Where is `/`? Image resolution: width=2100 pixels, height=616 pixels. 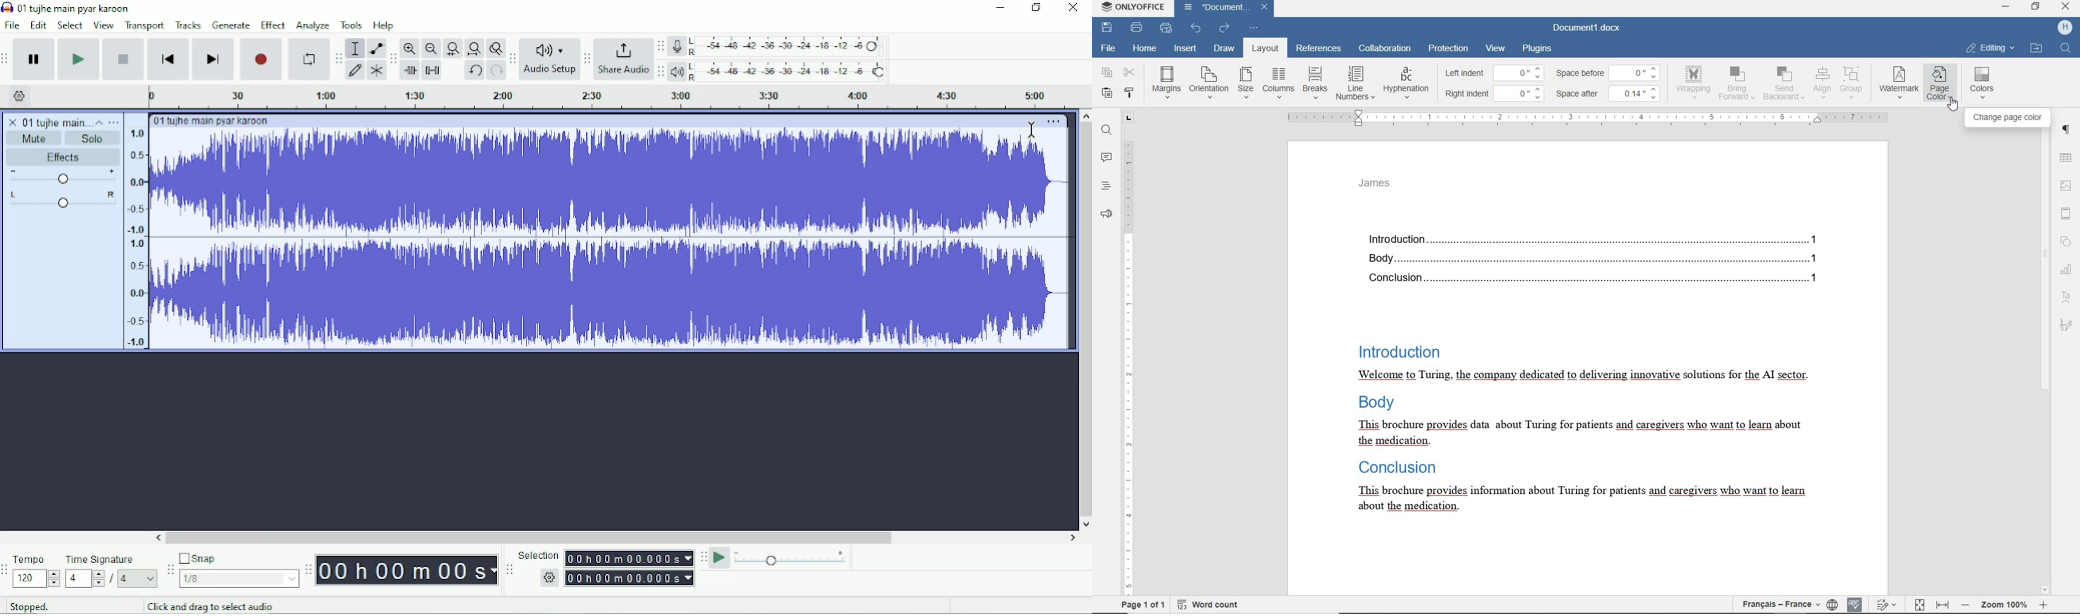 / is located at coordinates (112, 579).